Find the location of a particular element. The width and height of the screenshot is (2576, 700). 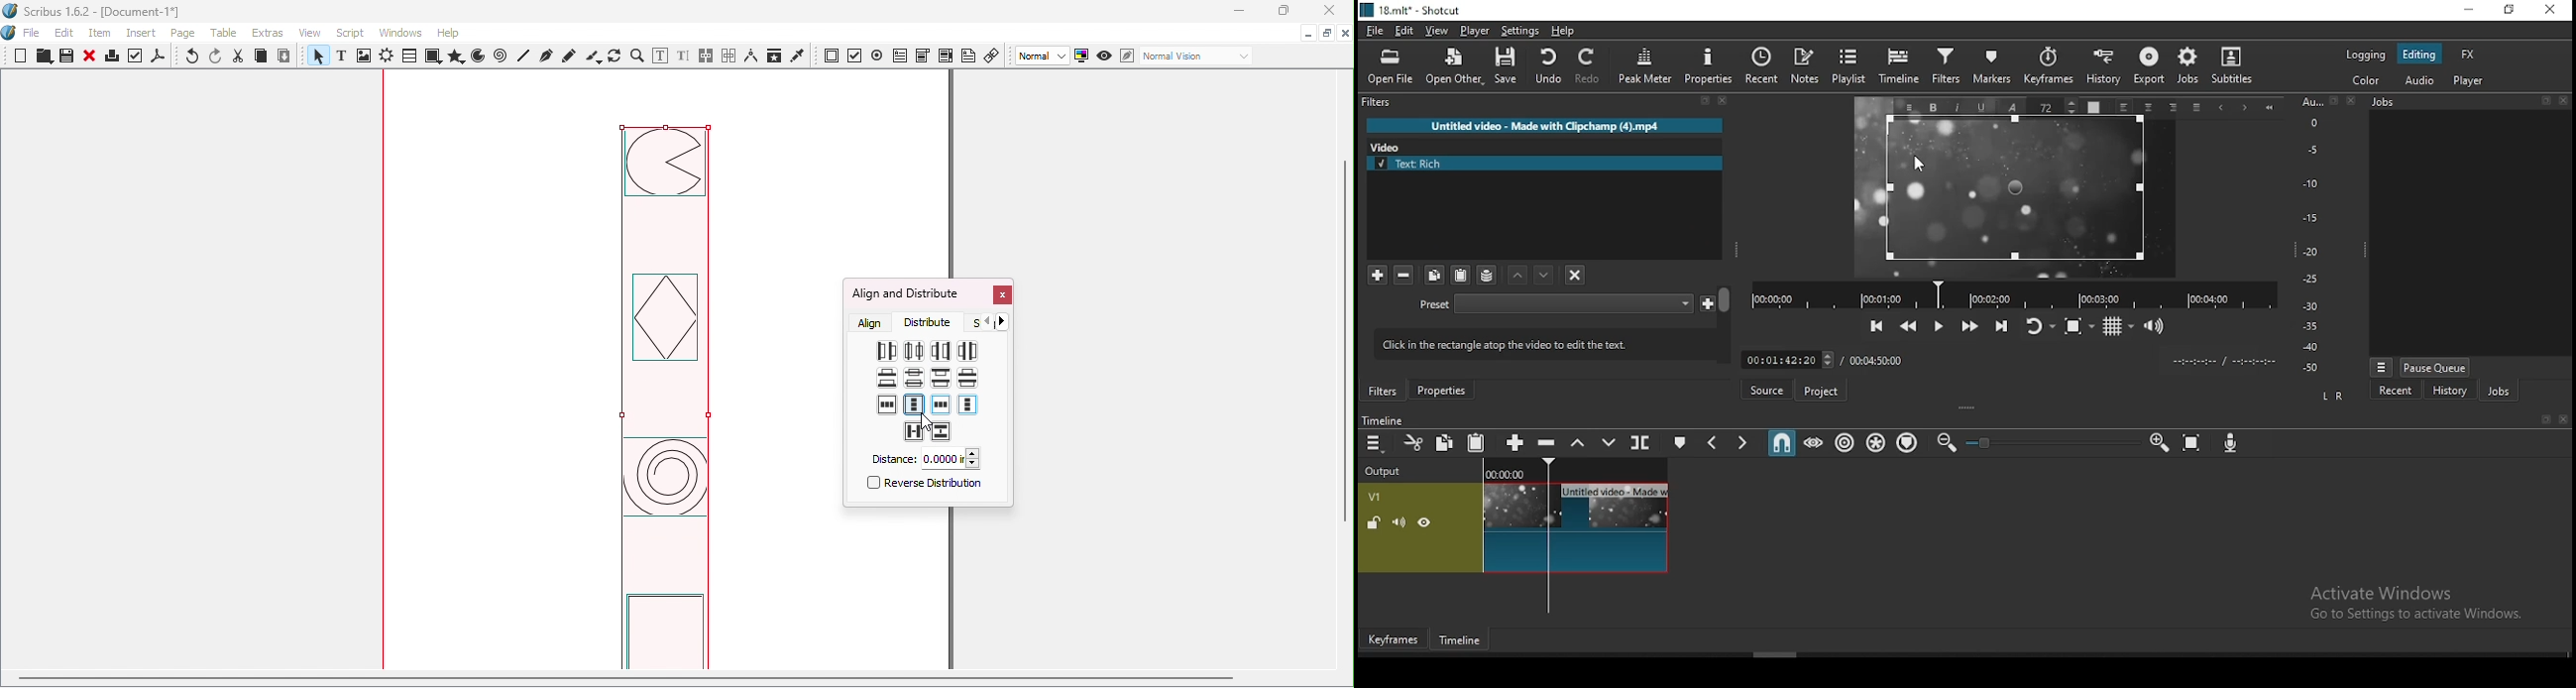

Open is located at coordinates (42, 57).